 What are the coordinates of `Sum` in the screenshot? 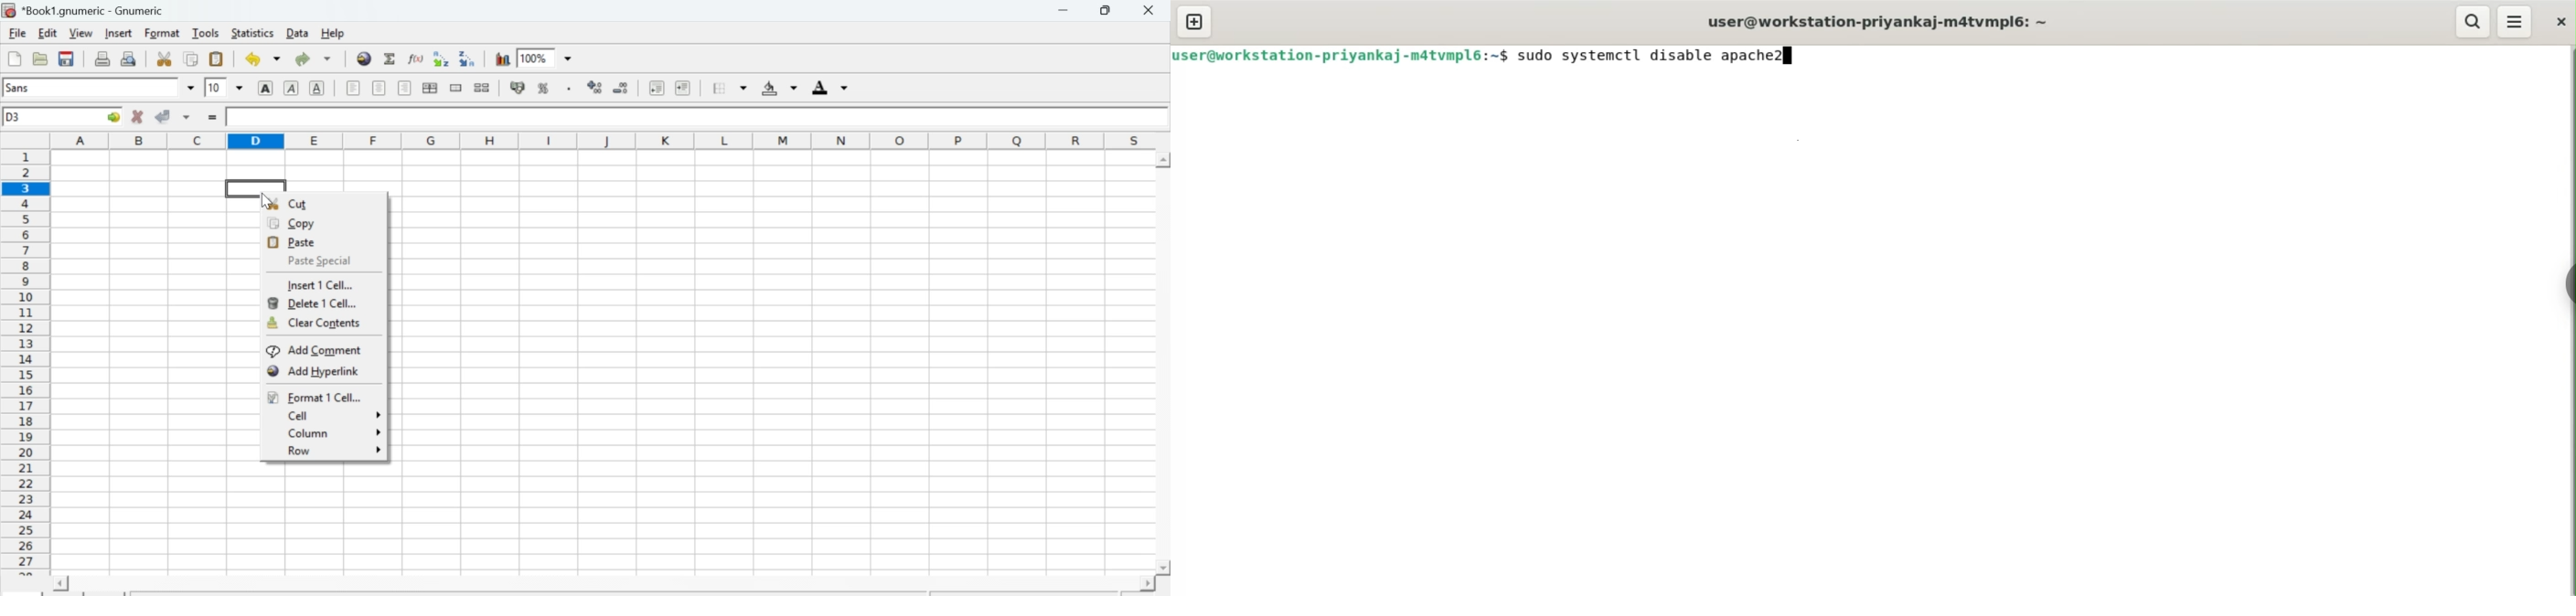 It's located at (391, 59).